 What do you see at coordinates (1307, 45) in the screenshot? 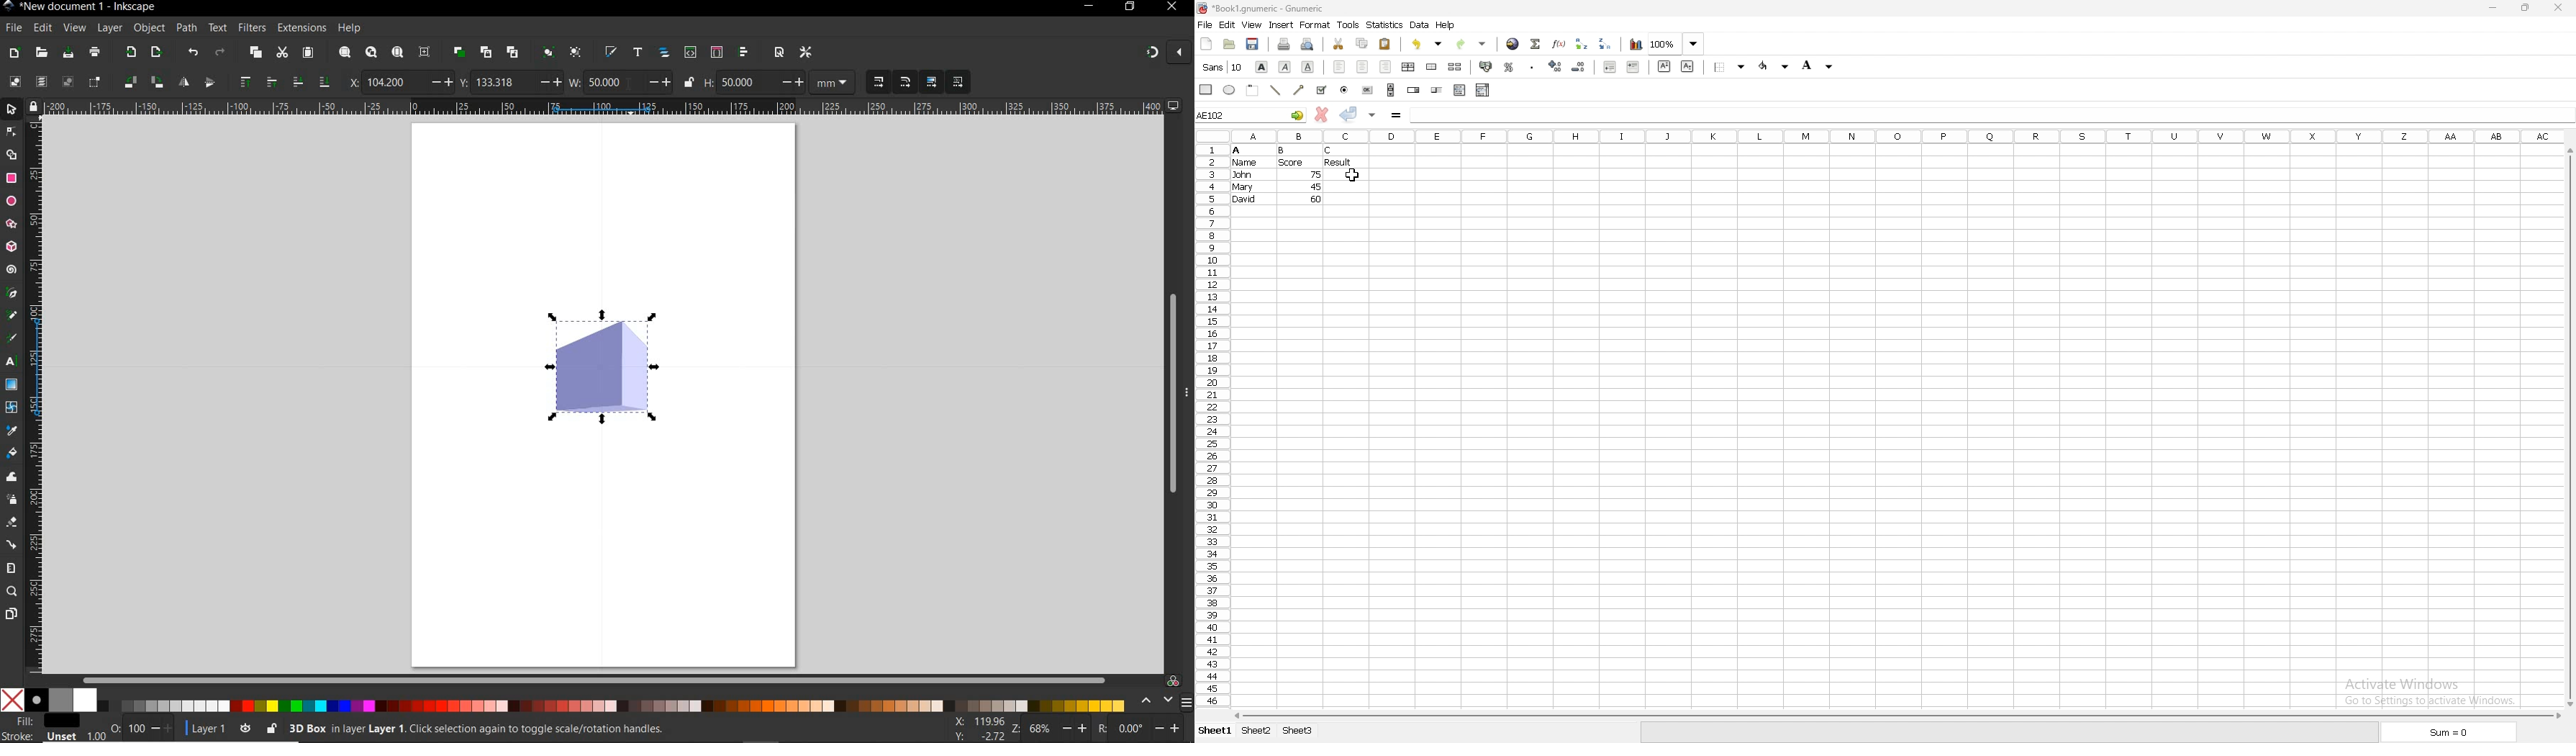
I see `print preview` at bounding box center [1307, 45].